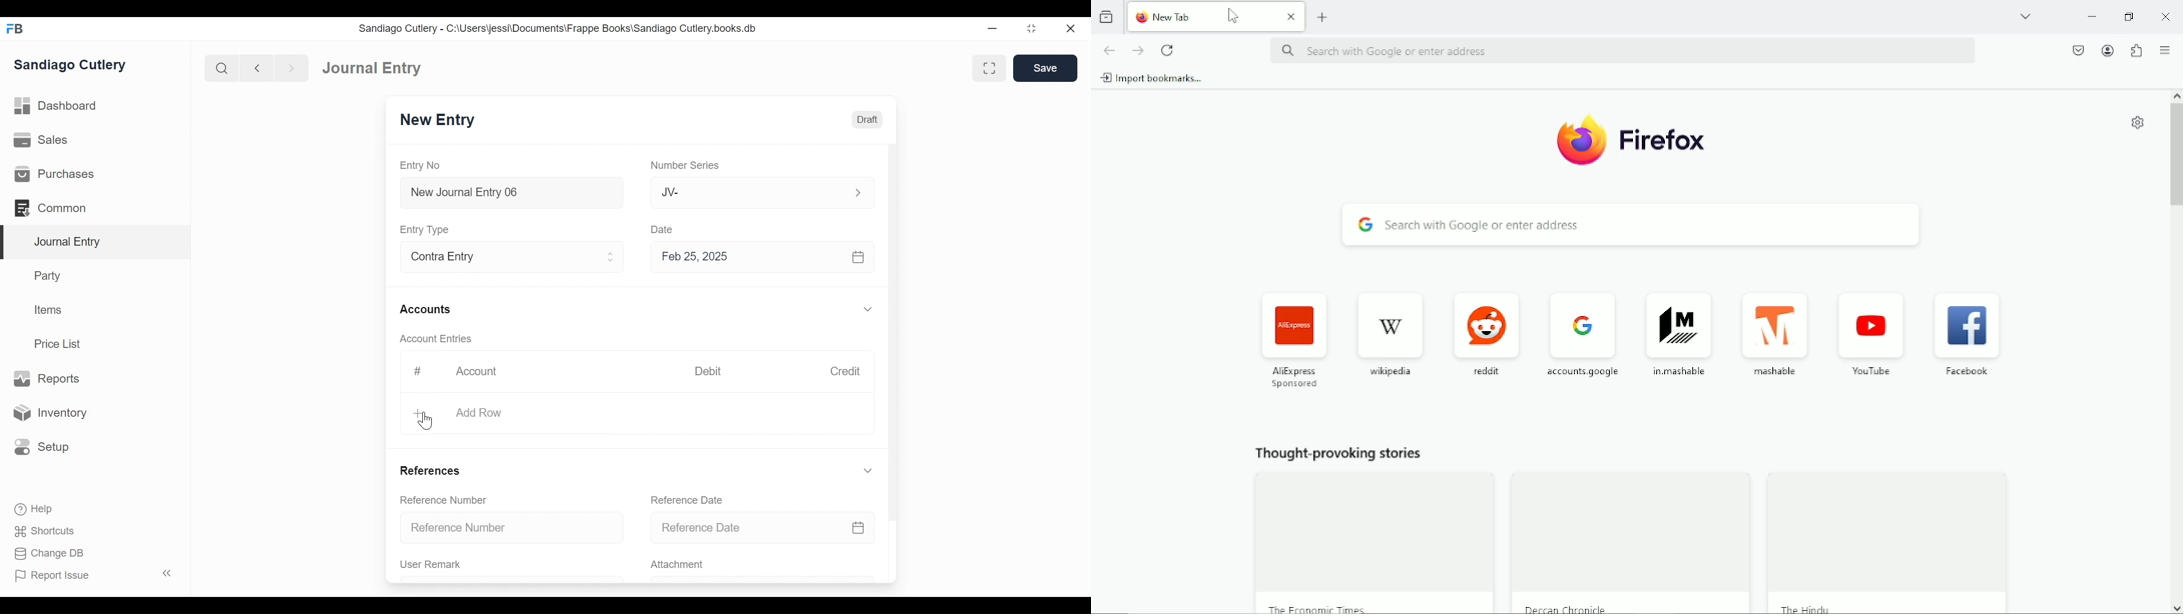 This screenshot has height=616, width=2184. I want to click on Deccan chronicle, so click(1569, 608).